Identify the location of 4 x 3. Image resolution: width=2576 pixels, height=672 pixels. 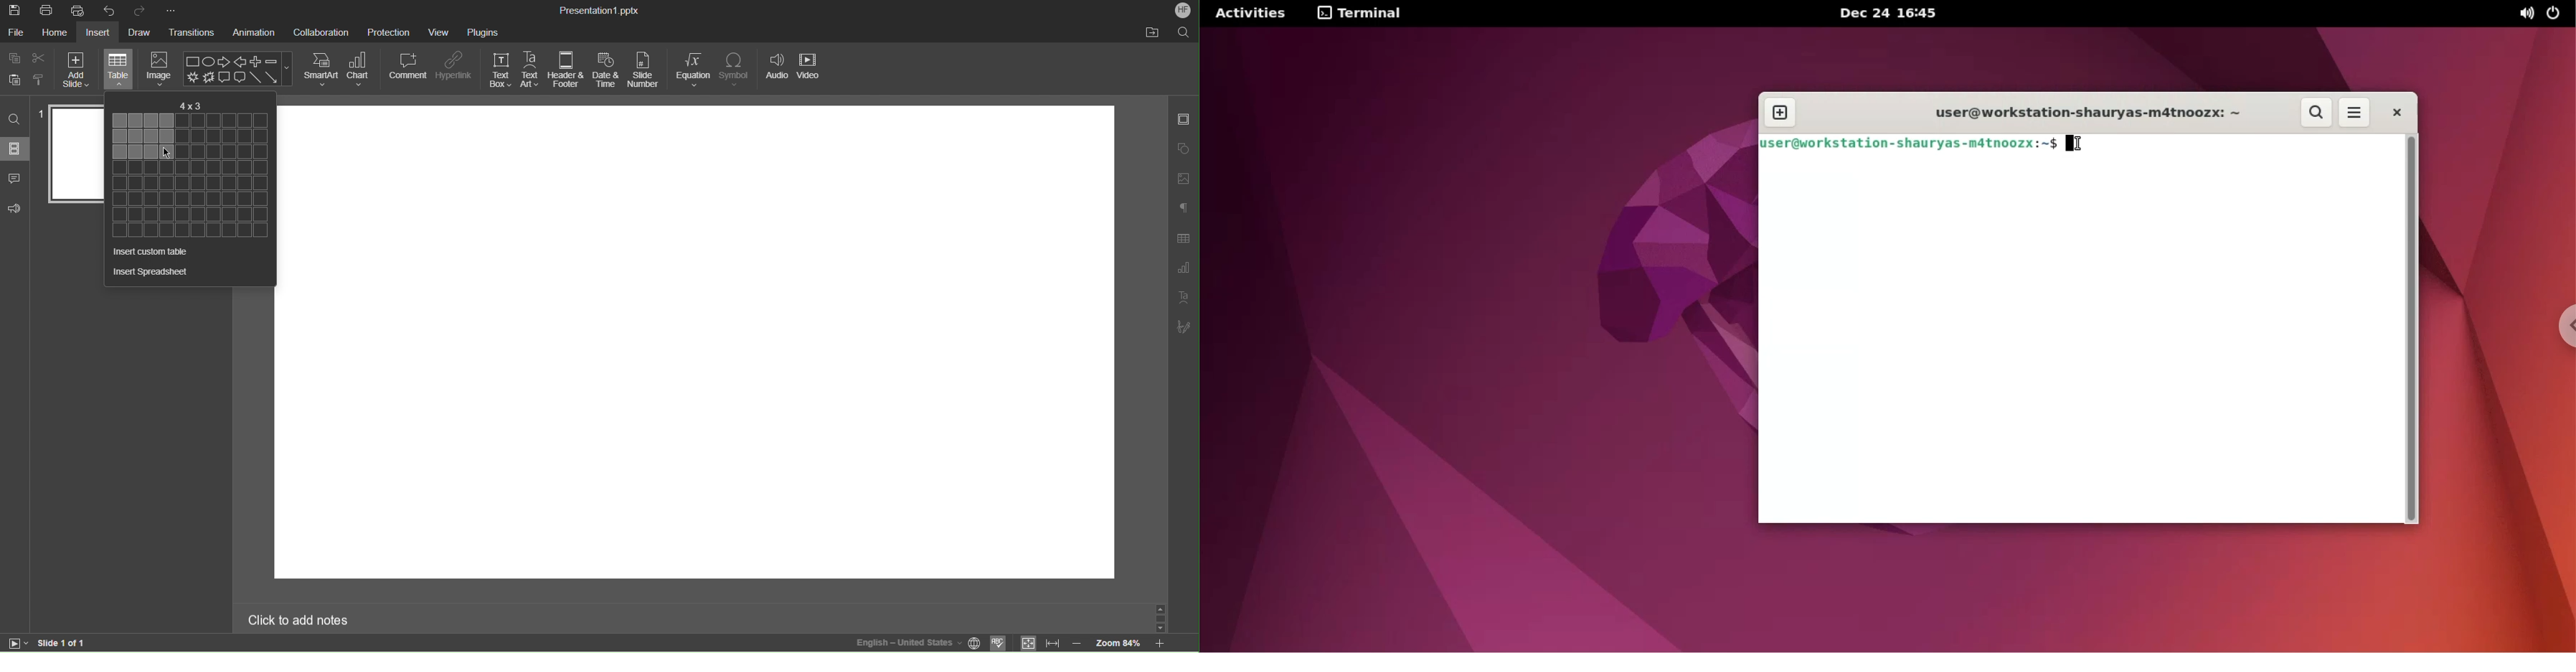
(191, 103).